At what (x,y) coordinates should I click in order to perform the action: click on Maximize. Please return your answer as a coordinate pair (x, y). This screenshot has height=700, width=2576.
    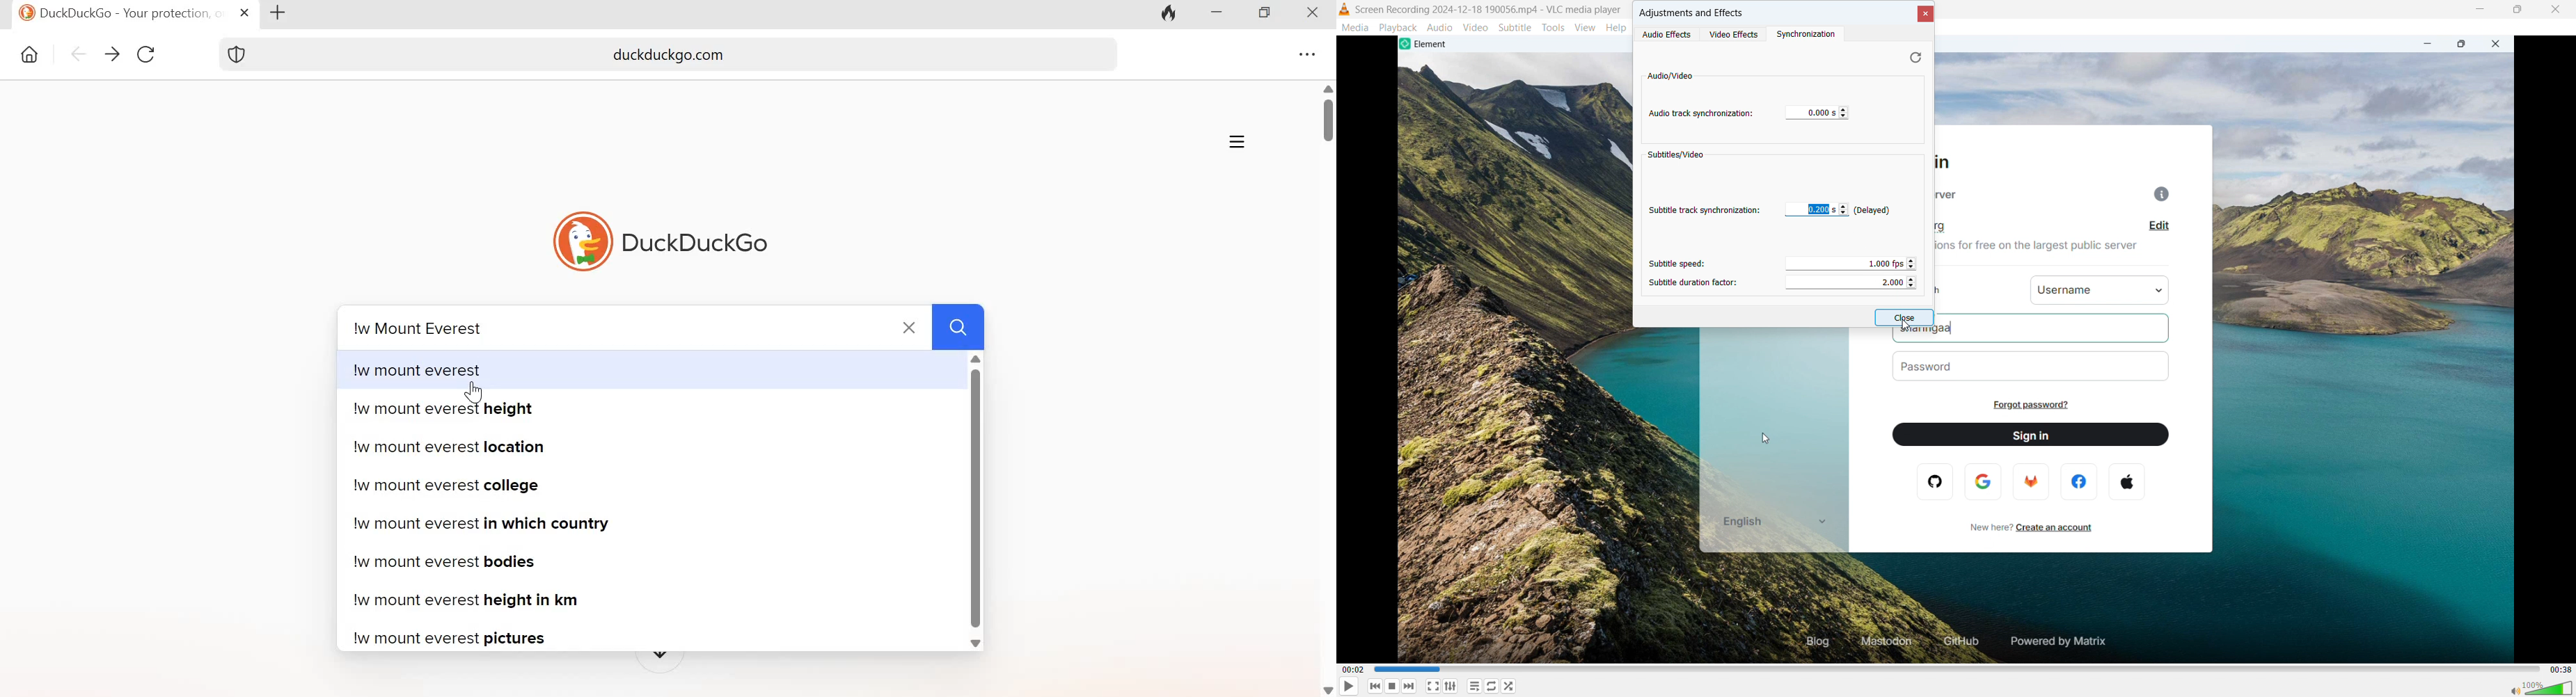
    Looking at the image, I should click on (1269, 15).